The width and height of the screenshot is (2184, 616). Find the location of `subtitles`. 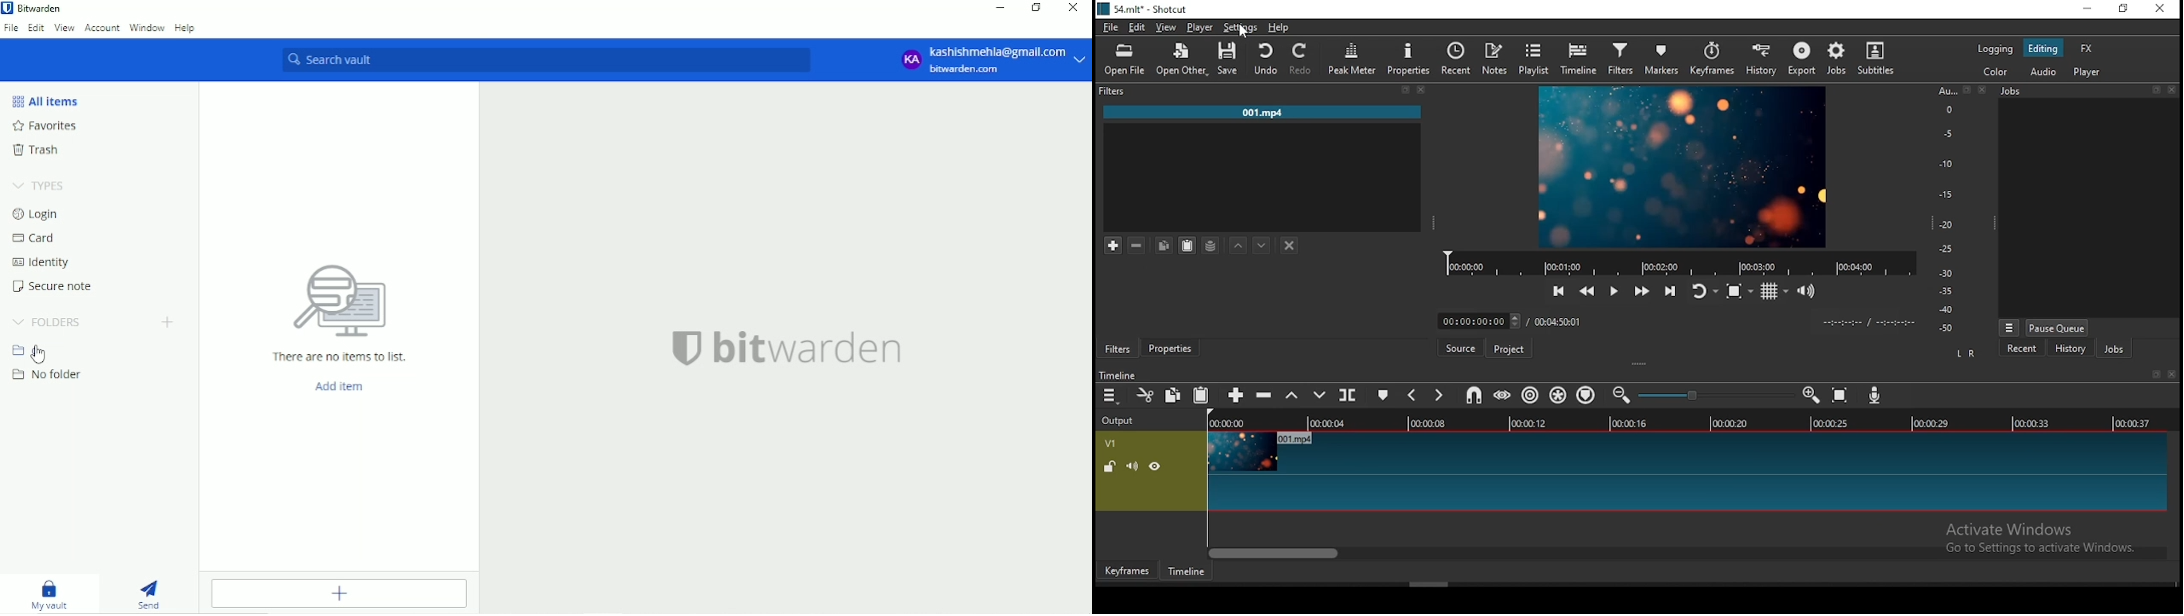

subtitles is located at coordinates (1876, 58).